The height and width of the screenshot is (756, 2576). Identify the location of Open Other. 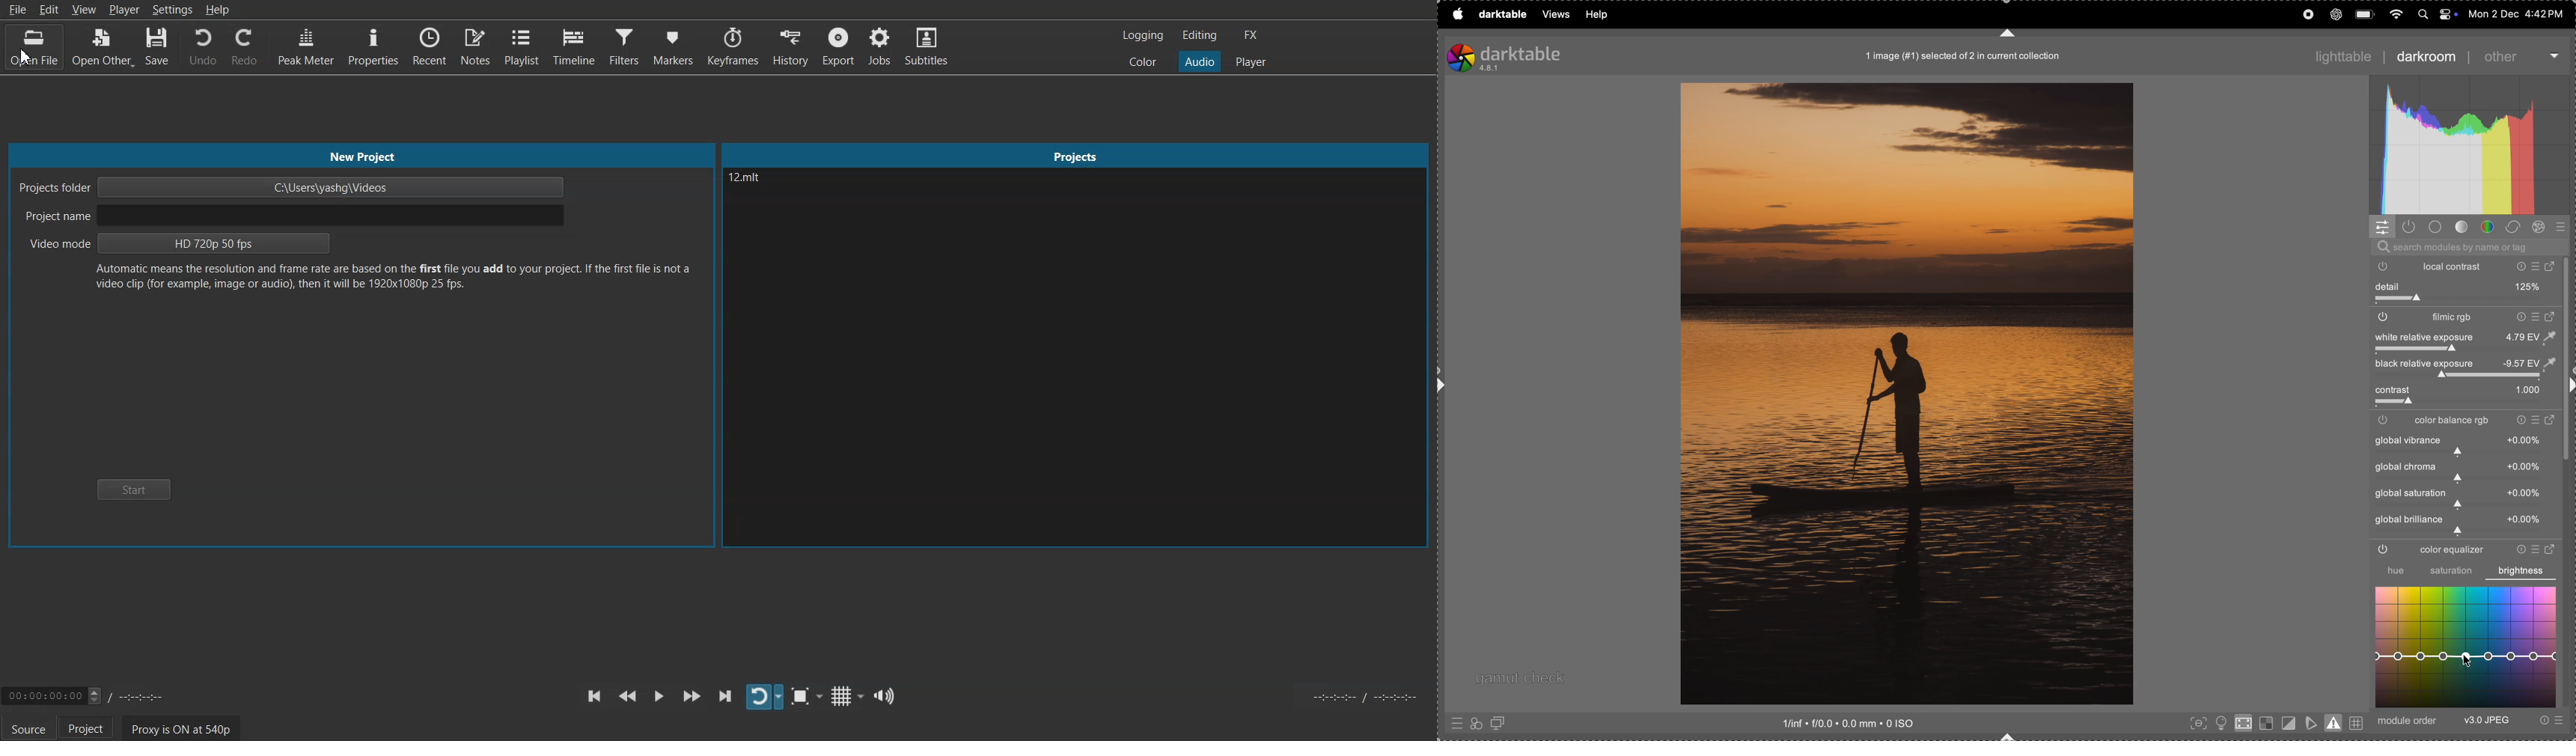
(101, 49).